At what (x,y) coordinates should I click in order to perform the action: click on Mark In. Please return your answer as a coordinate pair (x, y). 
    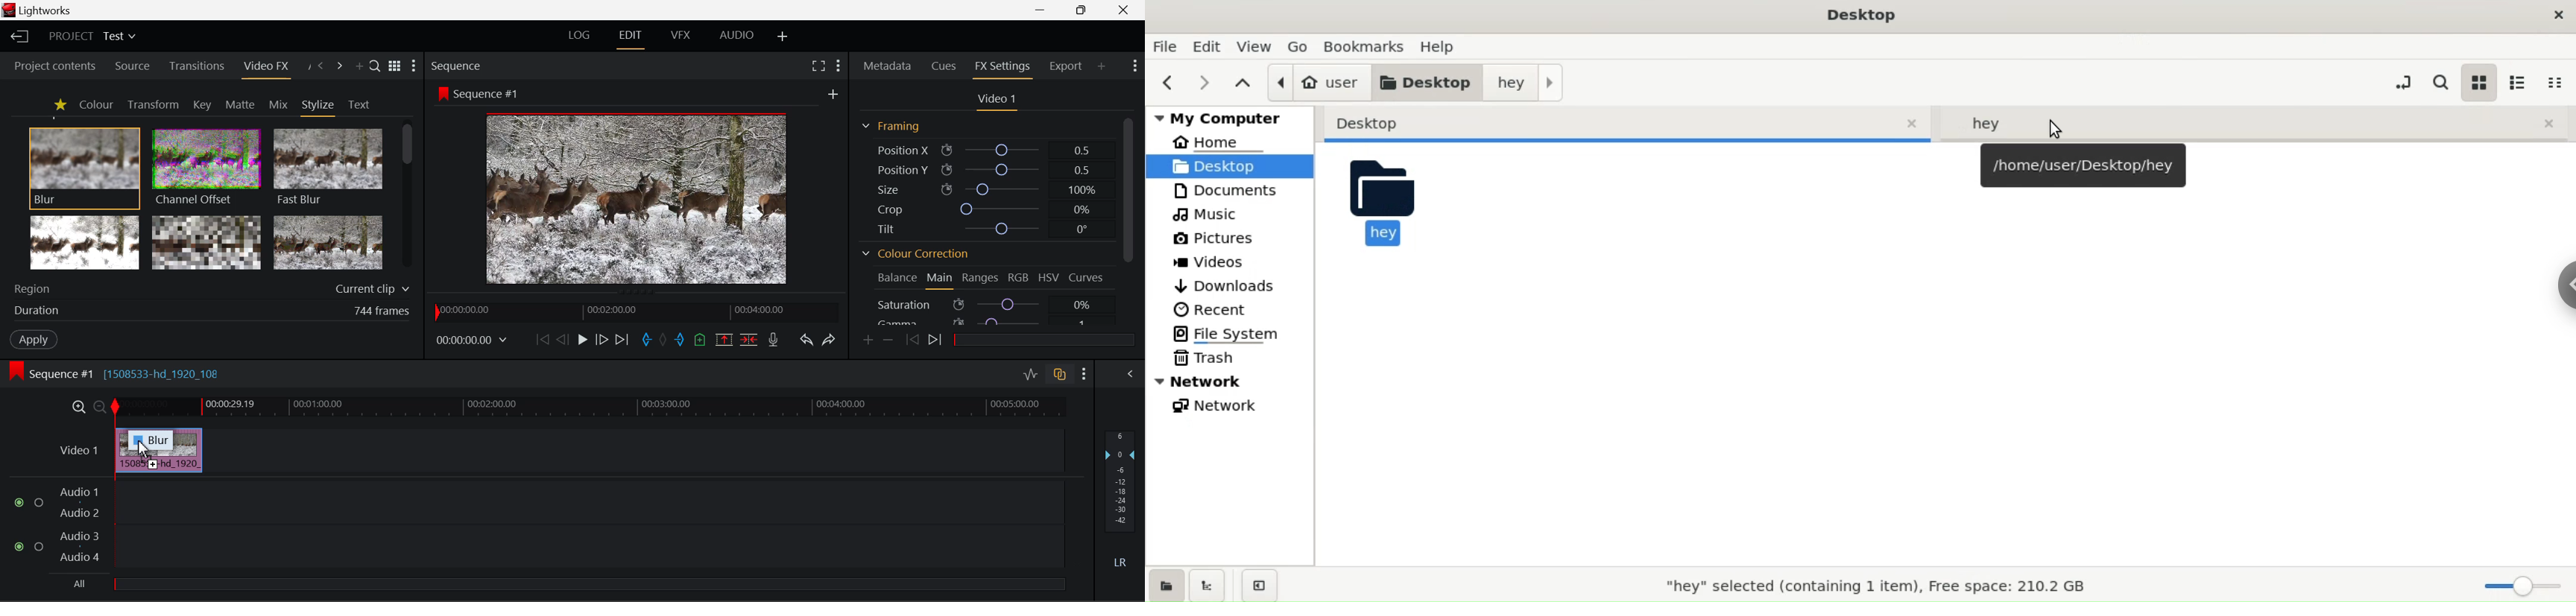
    Looking at the image, I should click on (645, 338).